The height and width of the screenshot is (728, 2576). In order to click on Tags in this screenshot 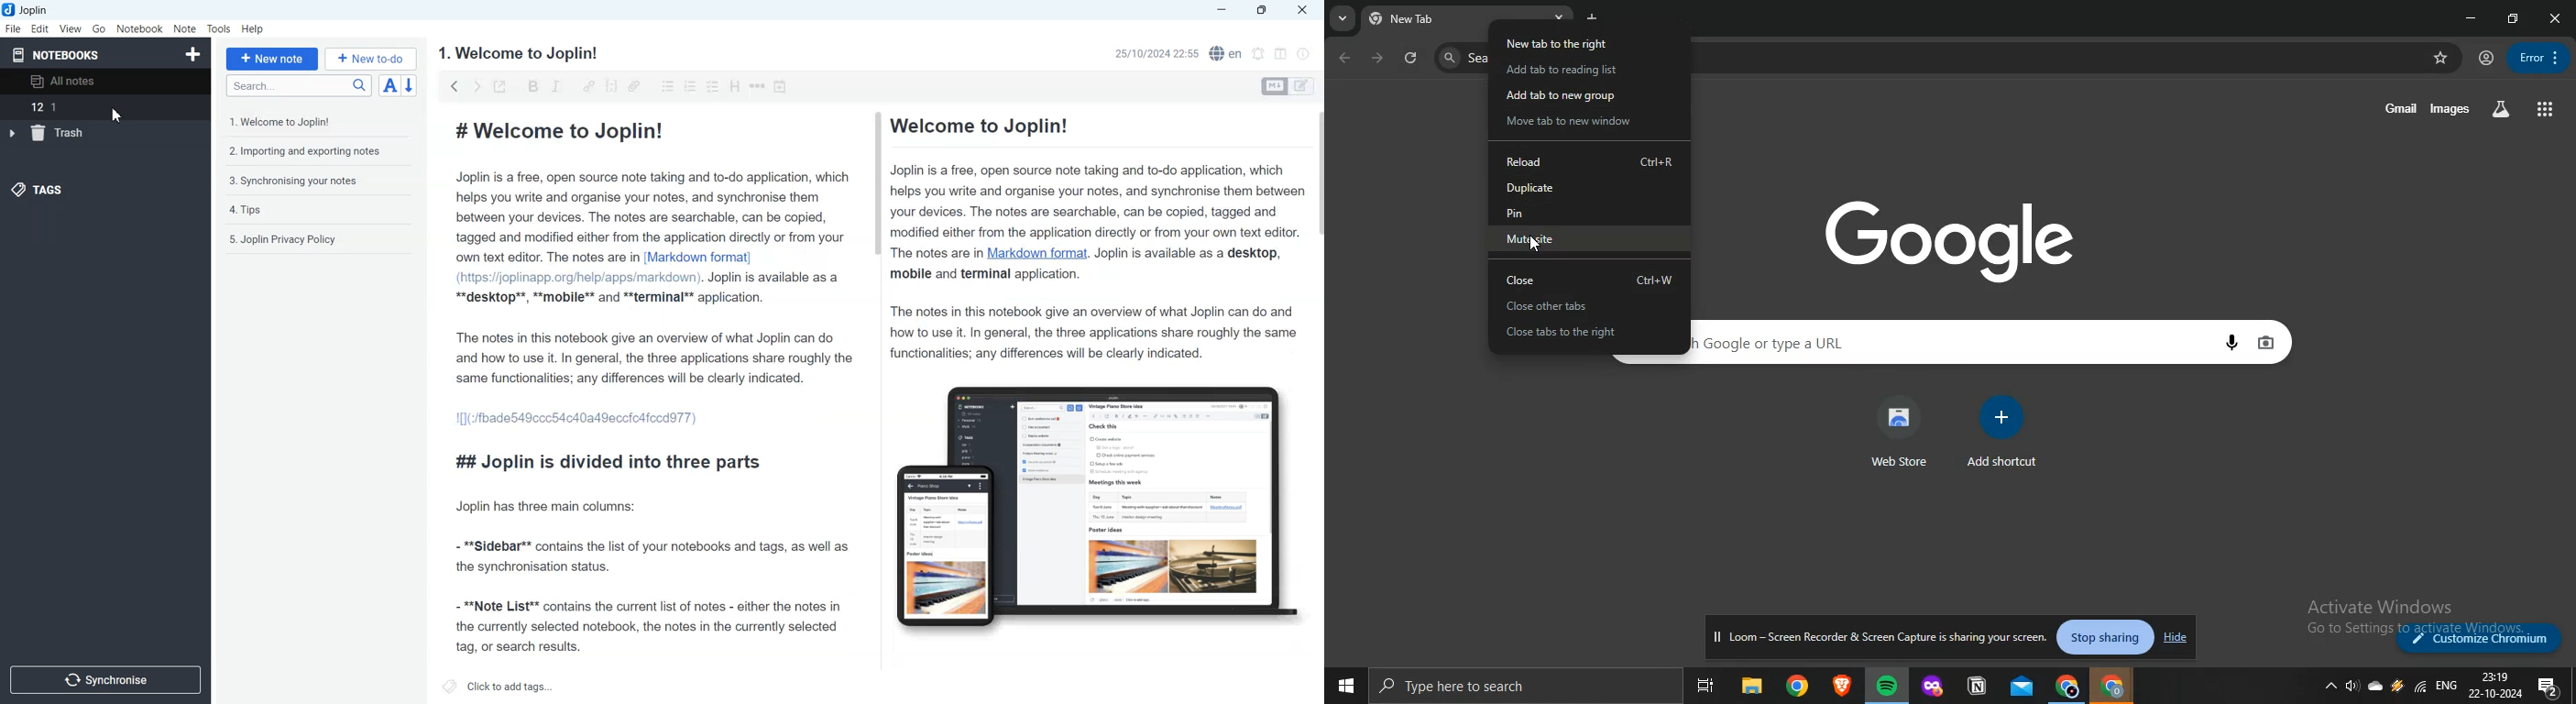, I will do `click(36, 189)`.